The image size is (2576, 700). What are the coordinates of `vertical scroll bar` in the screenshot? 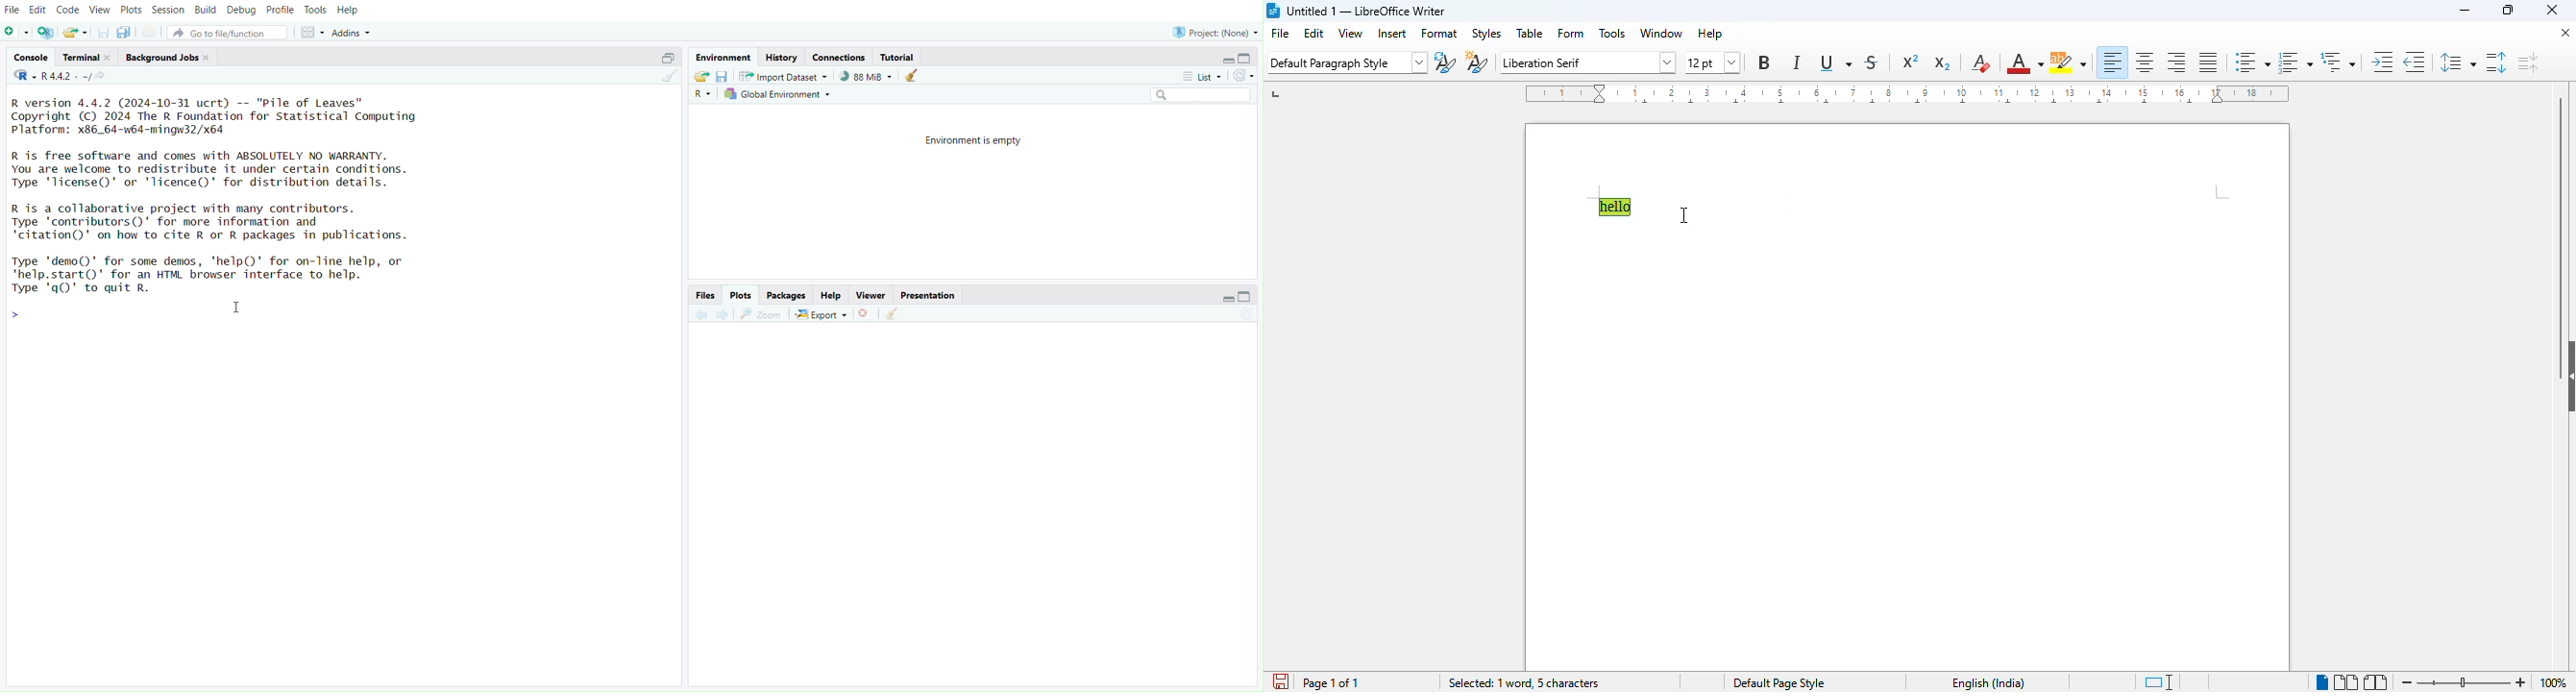 It's located at (2564, 206).